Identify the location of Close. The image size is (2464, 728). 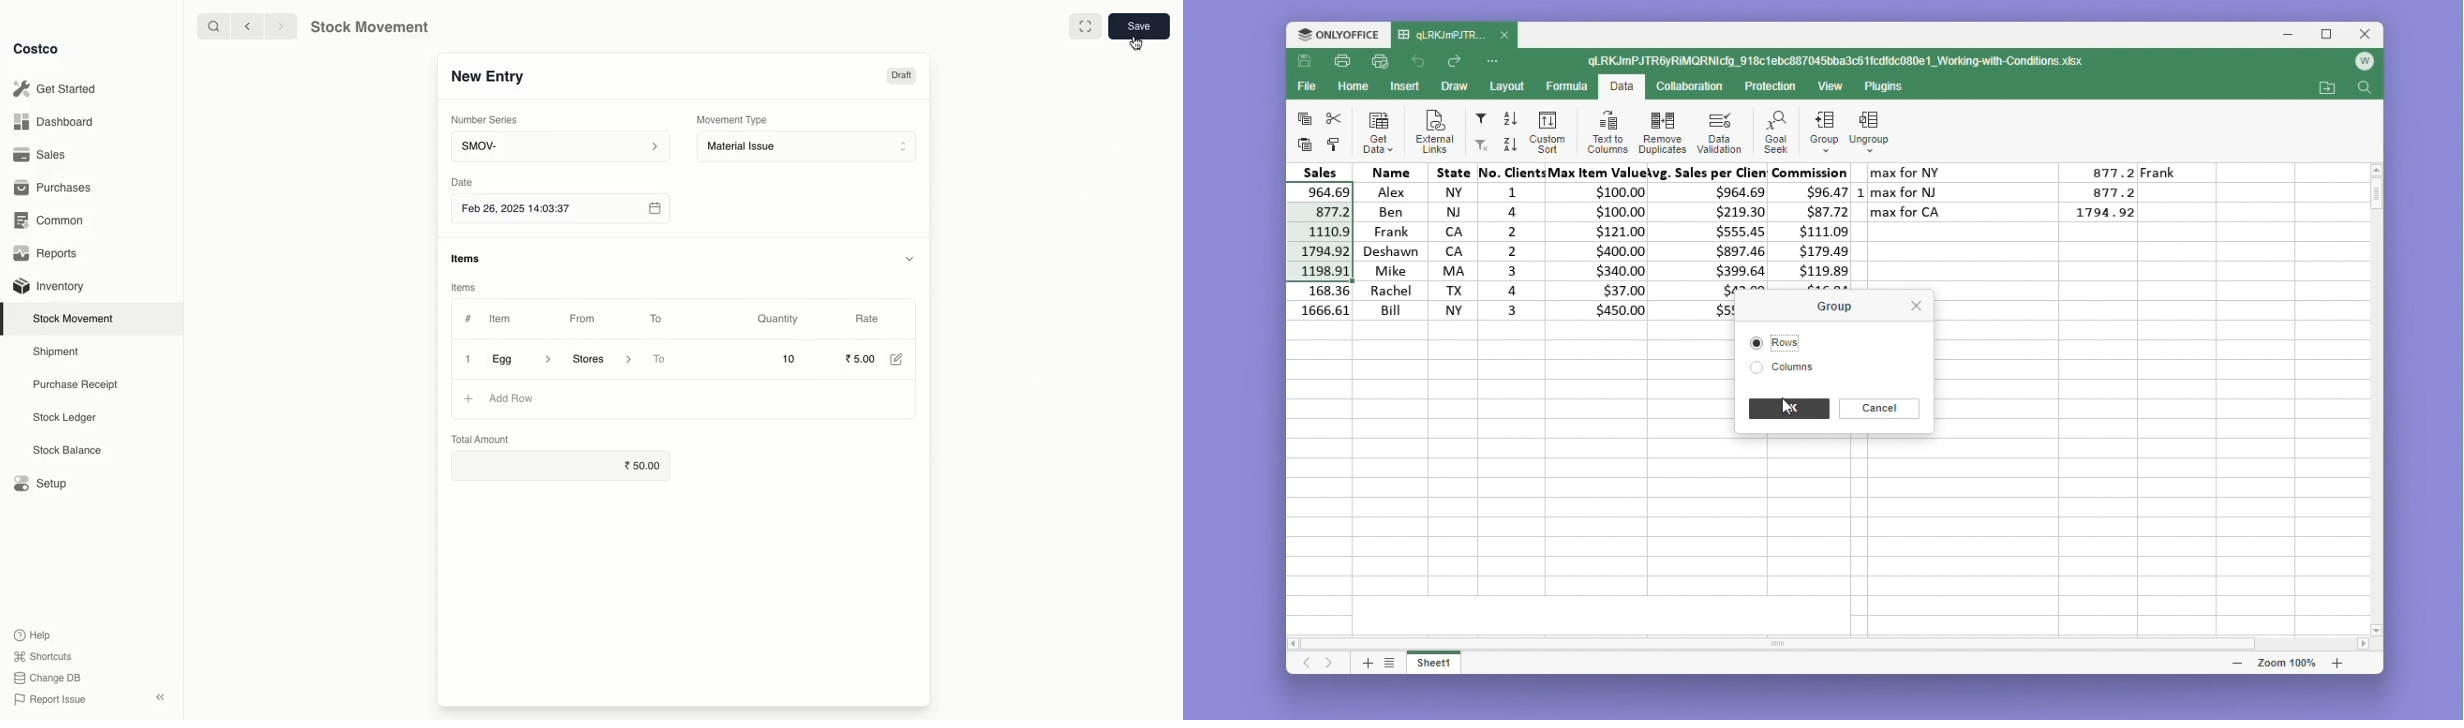
(467, 360).